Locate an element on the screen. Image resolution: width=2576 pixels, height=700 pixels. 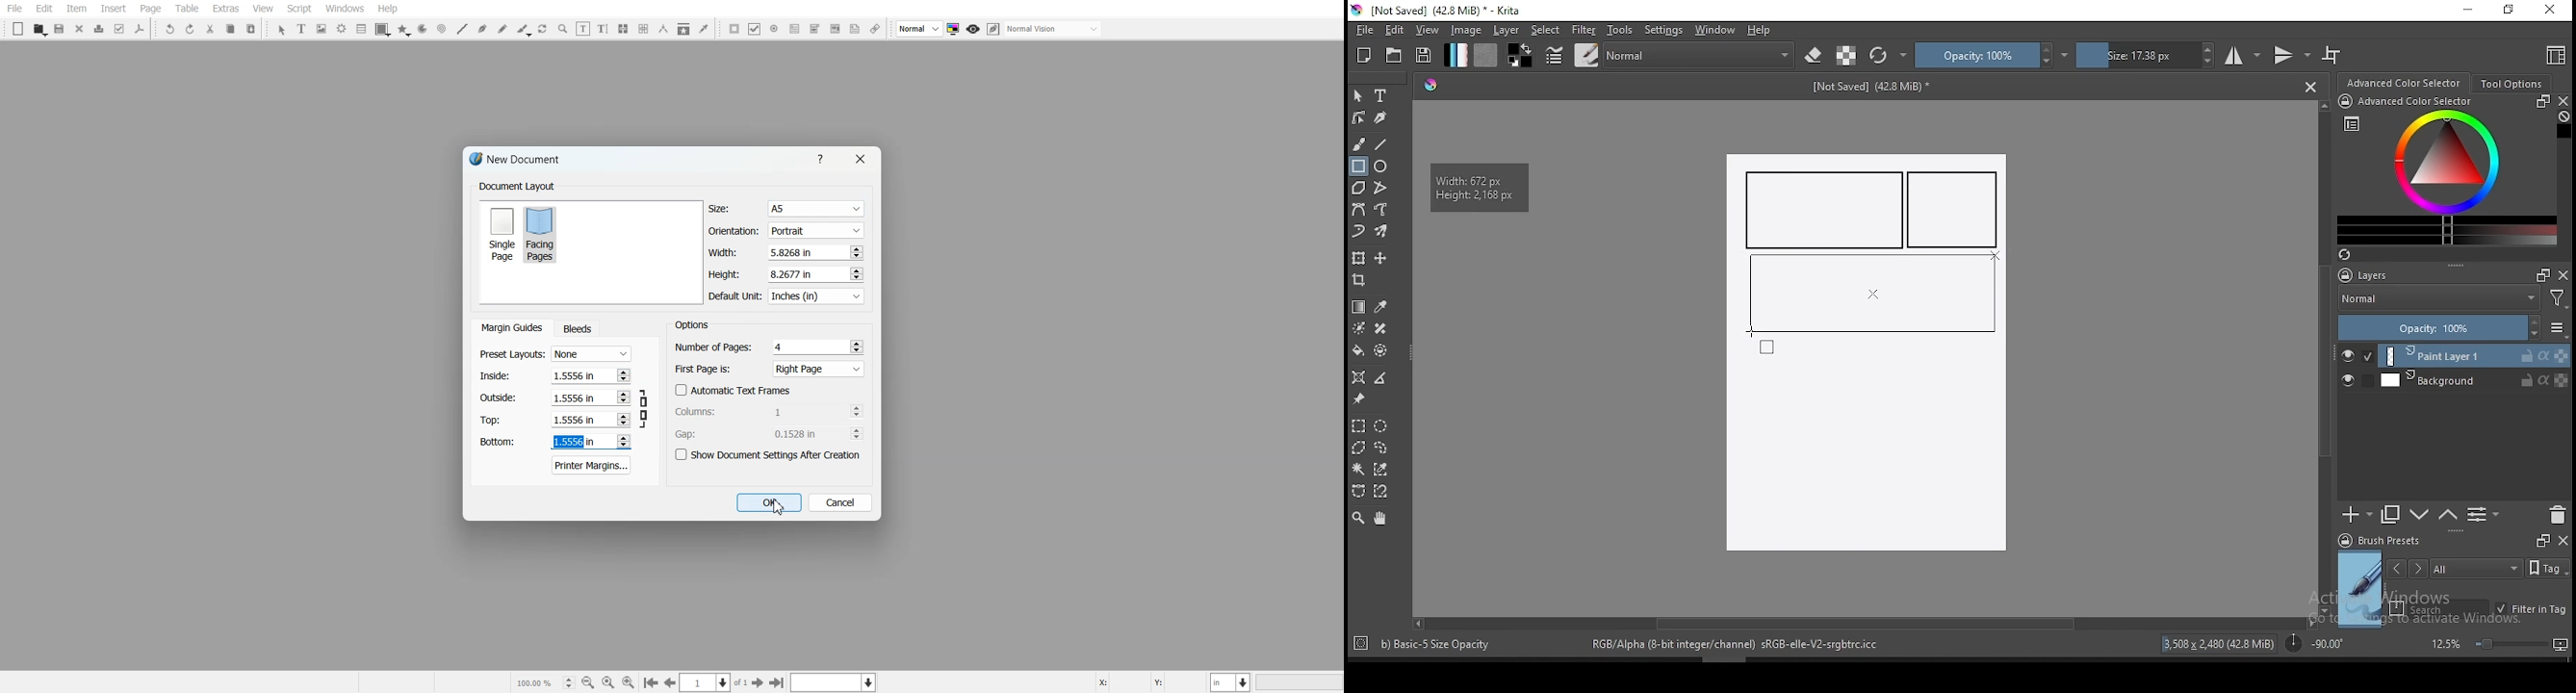
Close is located at coordinates (2310, 86).